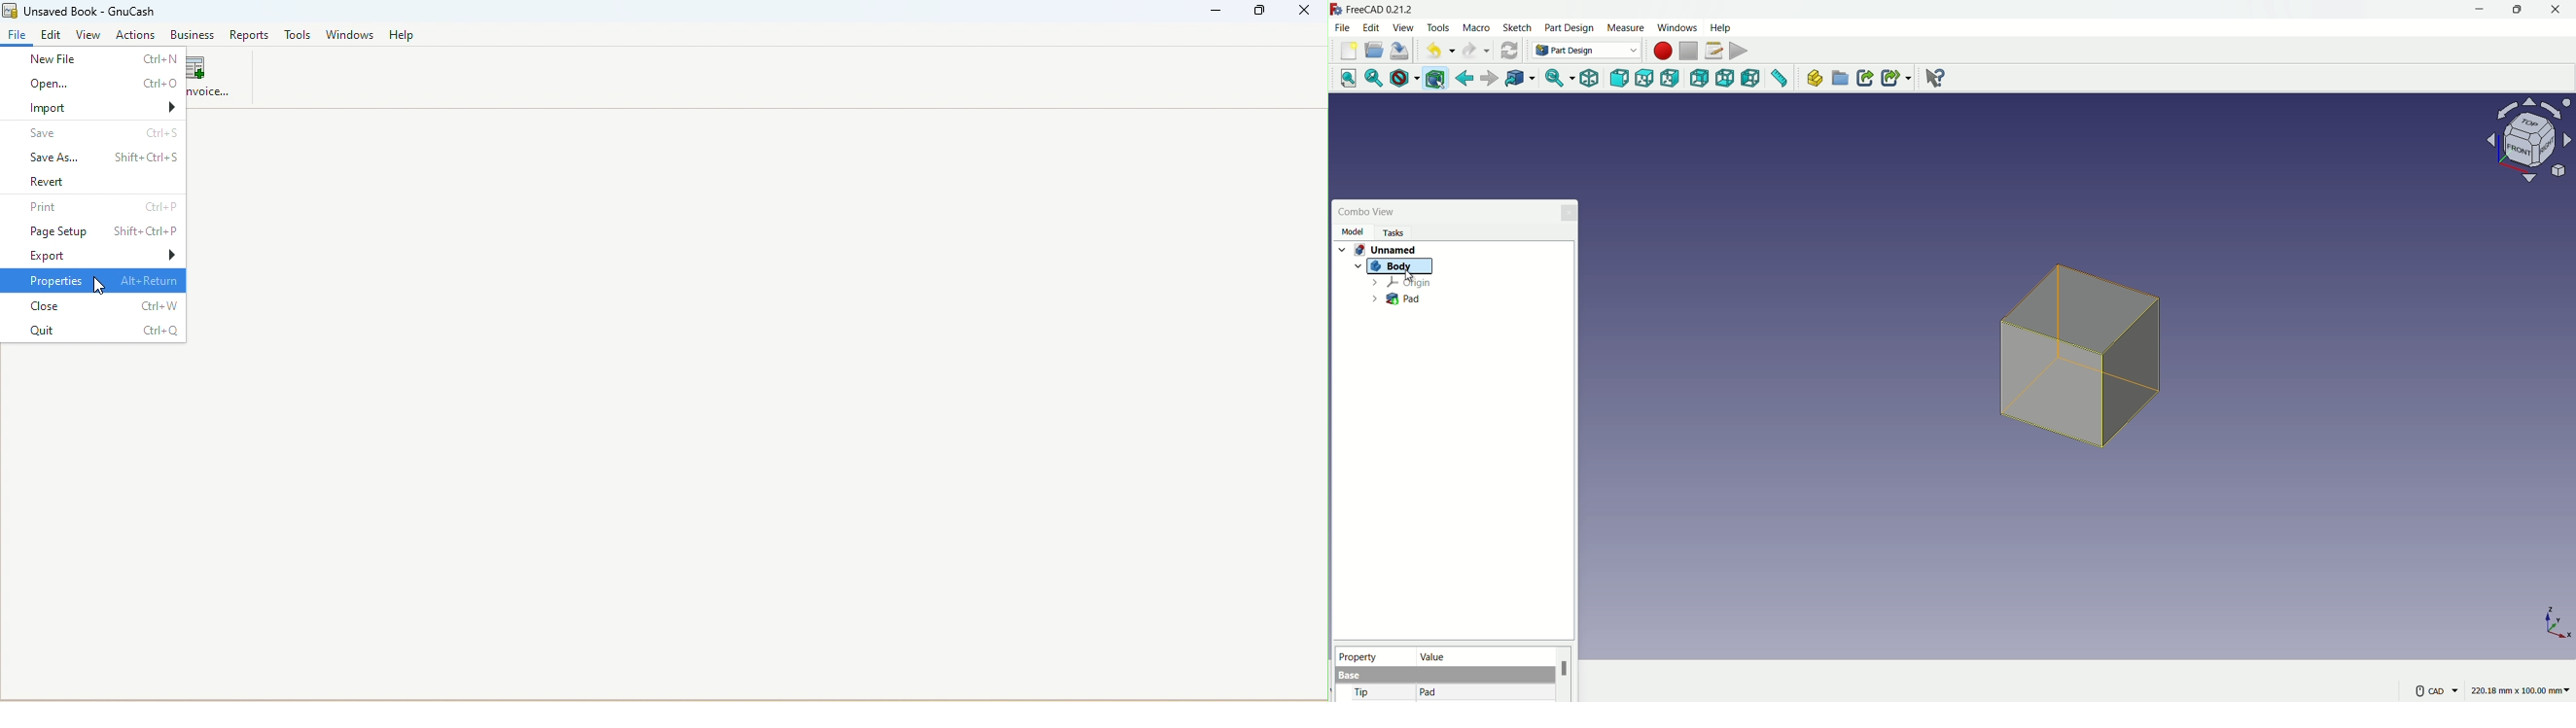 The image size is (2576, 728). Describe the element at coordinates (1397, 231) in the screenshot. I see `task` at that location.